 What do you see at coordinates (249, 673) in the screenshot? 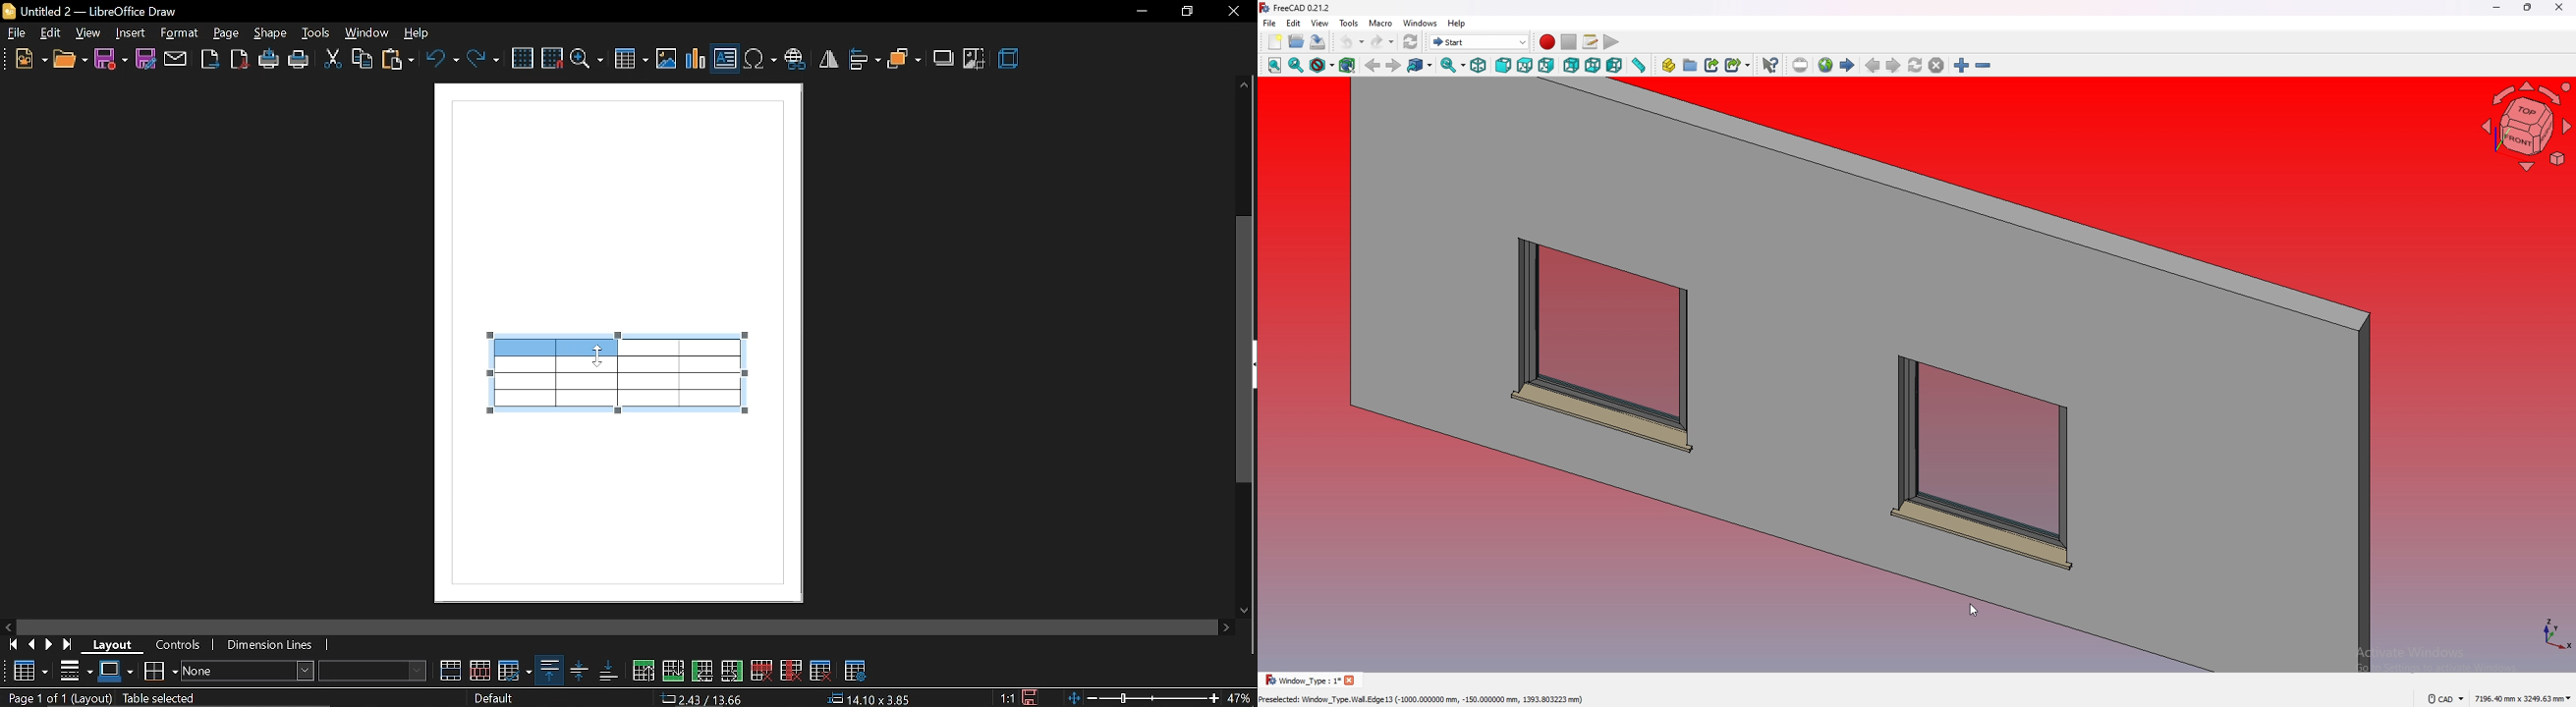
I see `area style` at bounding box center [249, 673].